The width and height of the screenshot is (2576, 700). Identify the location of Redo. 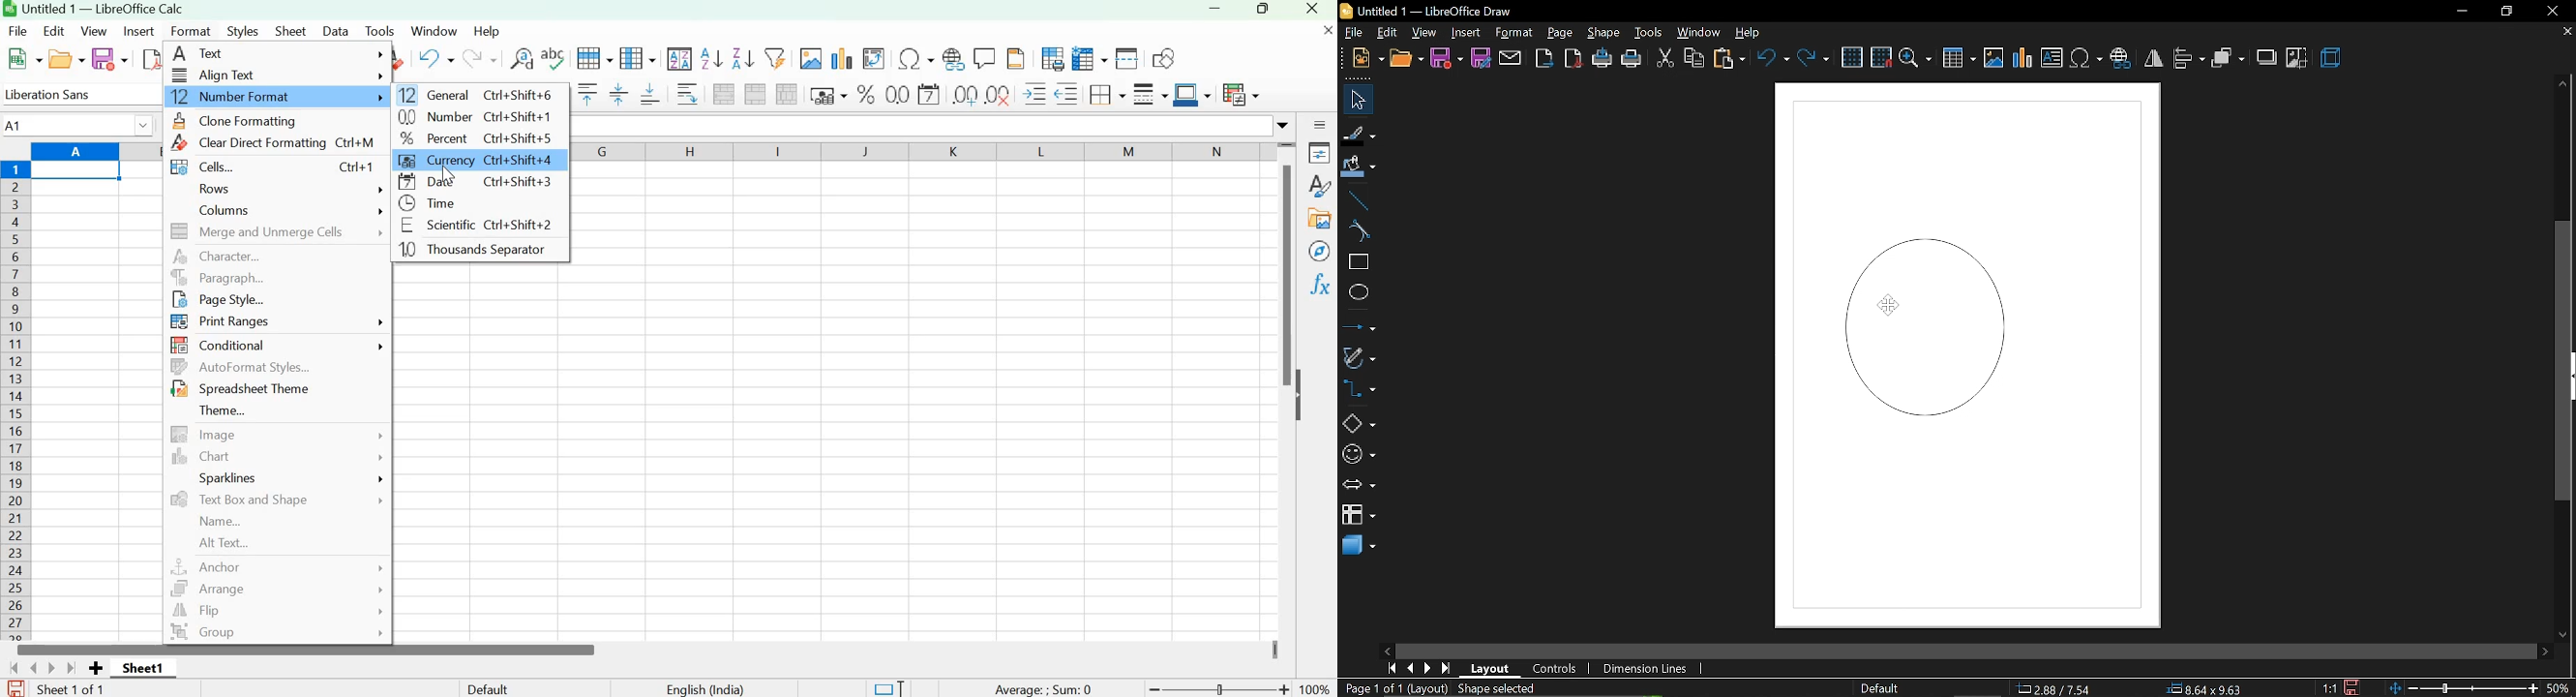
(479, 59).